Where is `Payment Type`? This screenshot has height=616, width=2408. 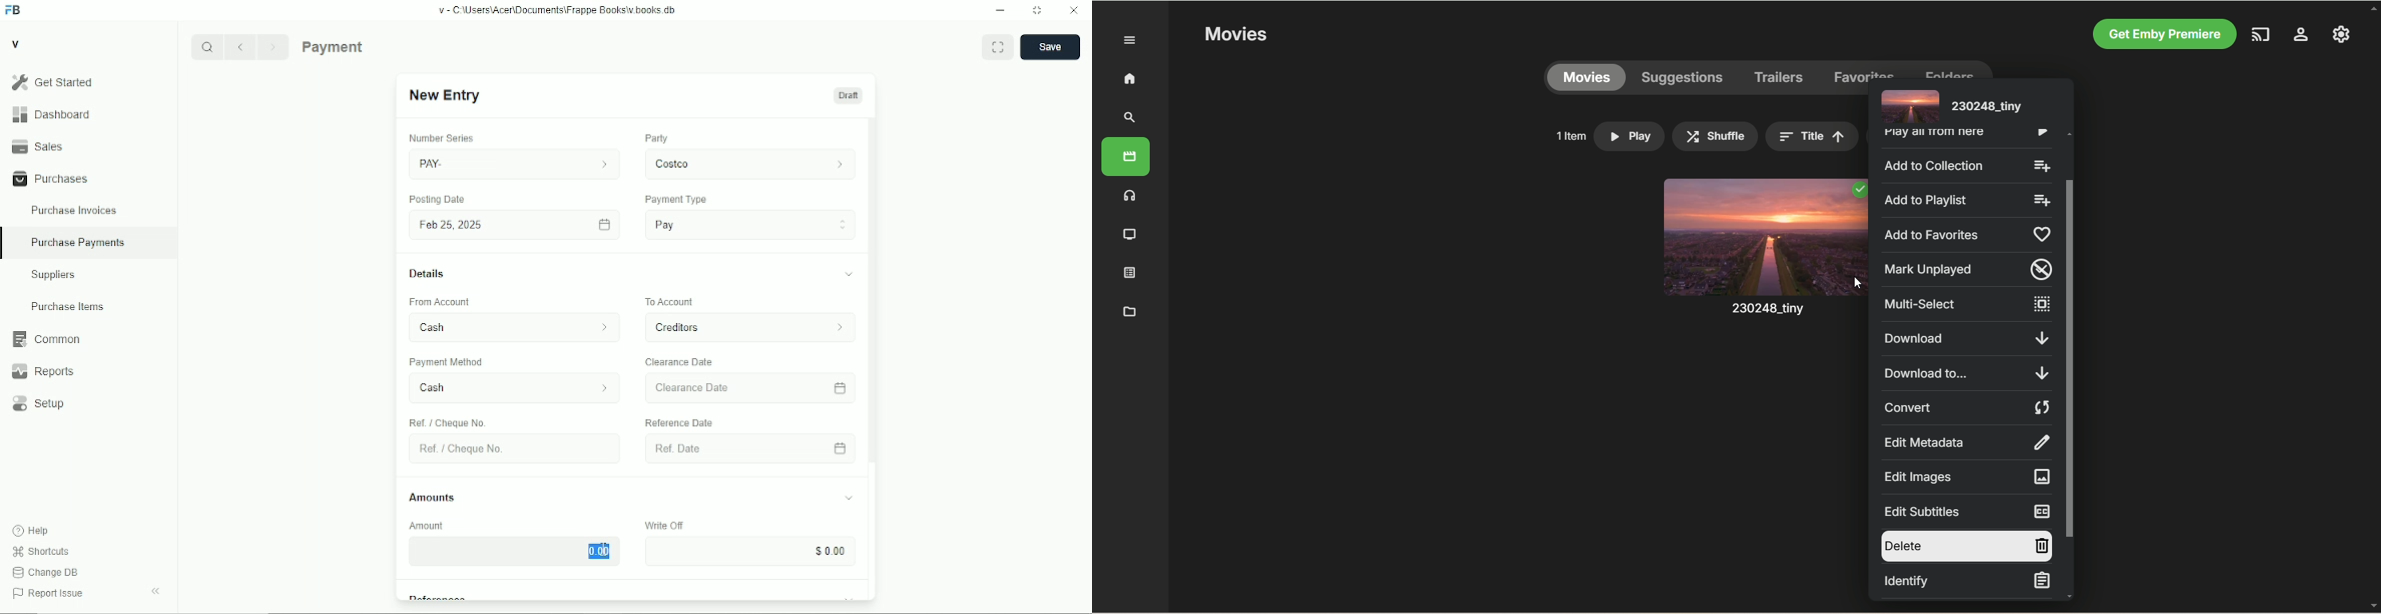 Payment Type is located at coordinates (676, 199).